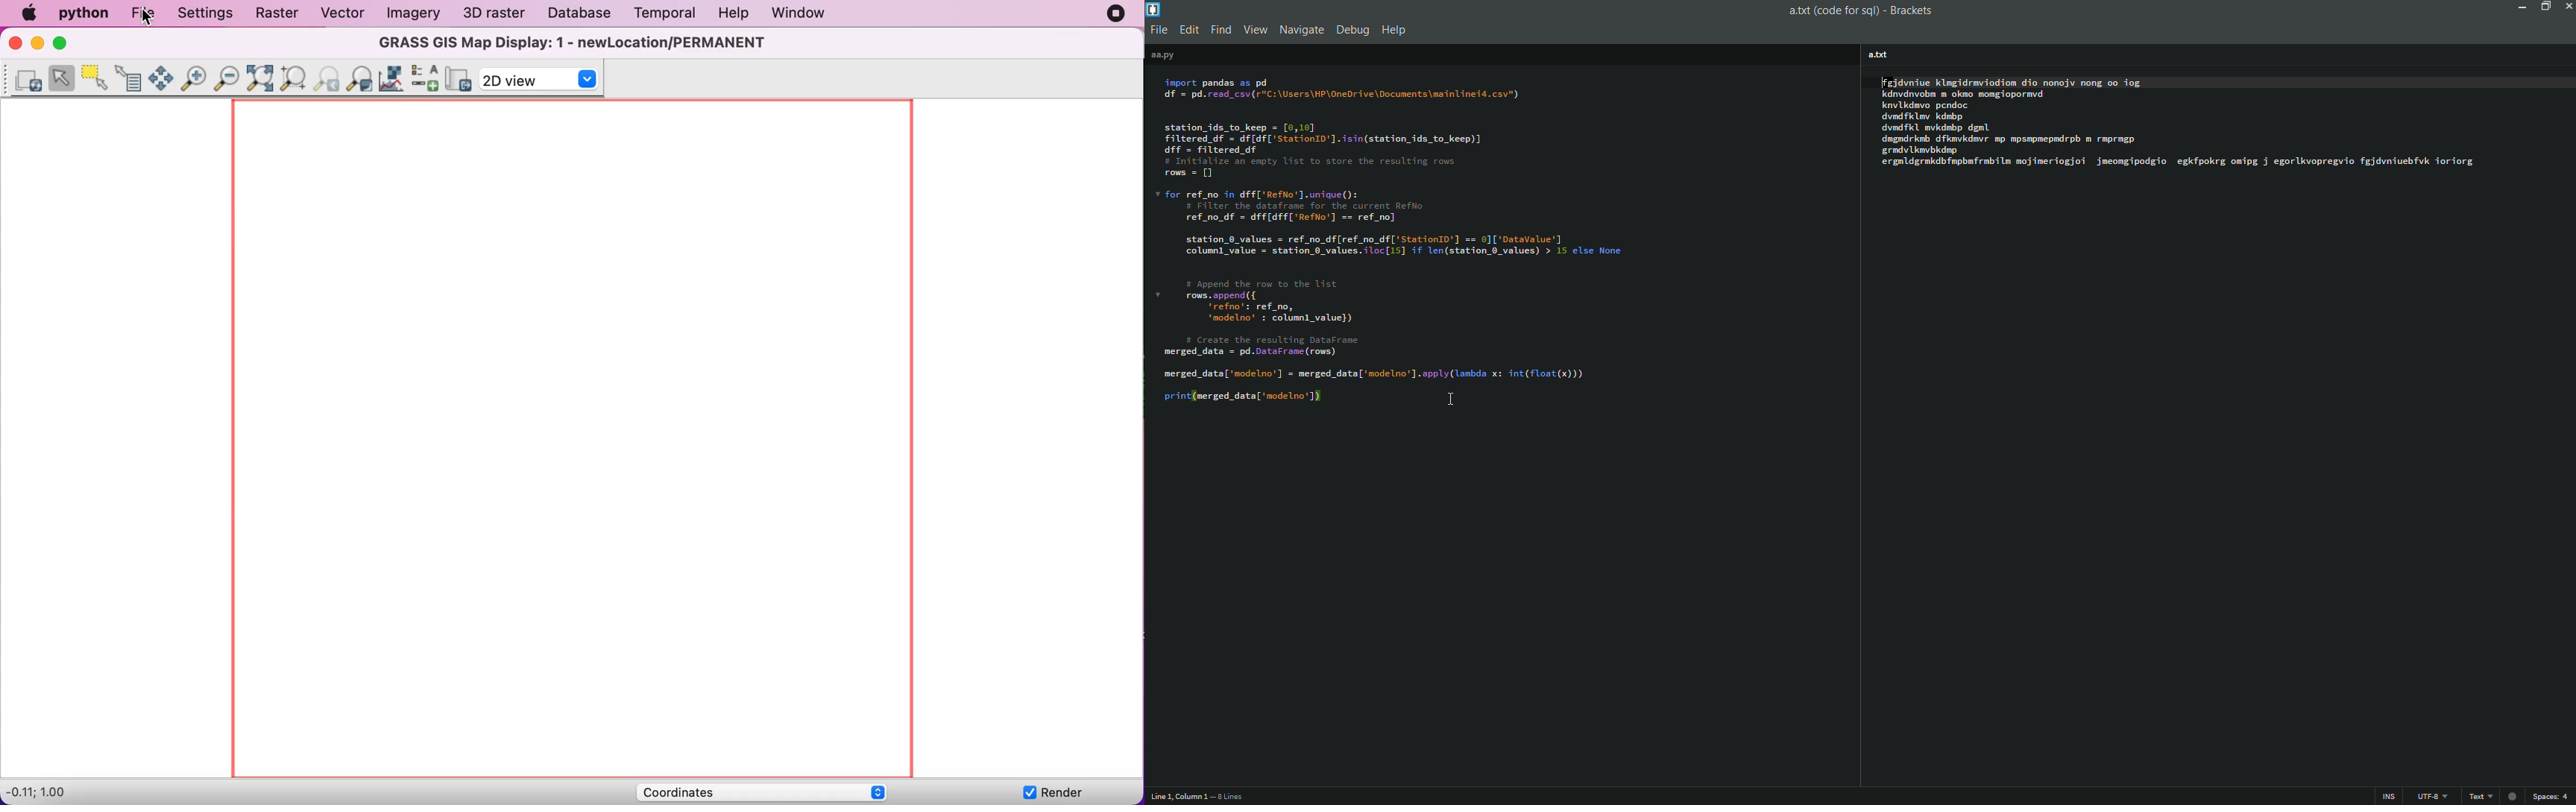 This screenshot has width=2576, height=812. What do you see at coordinates (2552, 795) in the screenshot?
I see `space` at bounding box center [2552, 795].